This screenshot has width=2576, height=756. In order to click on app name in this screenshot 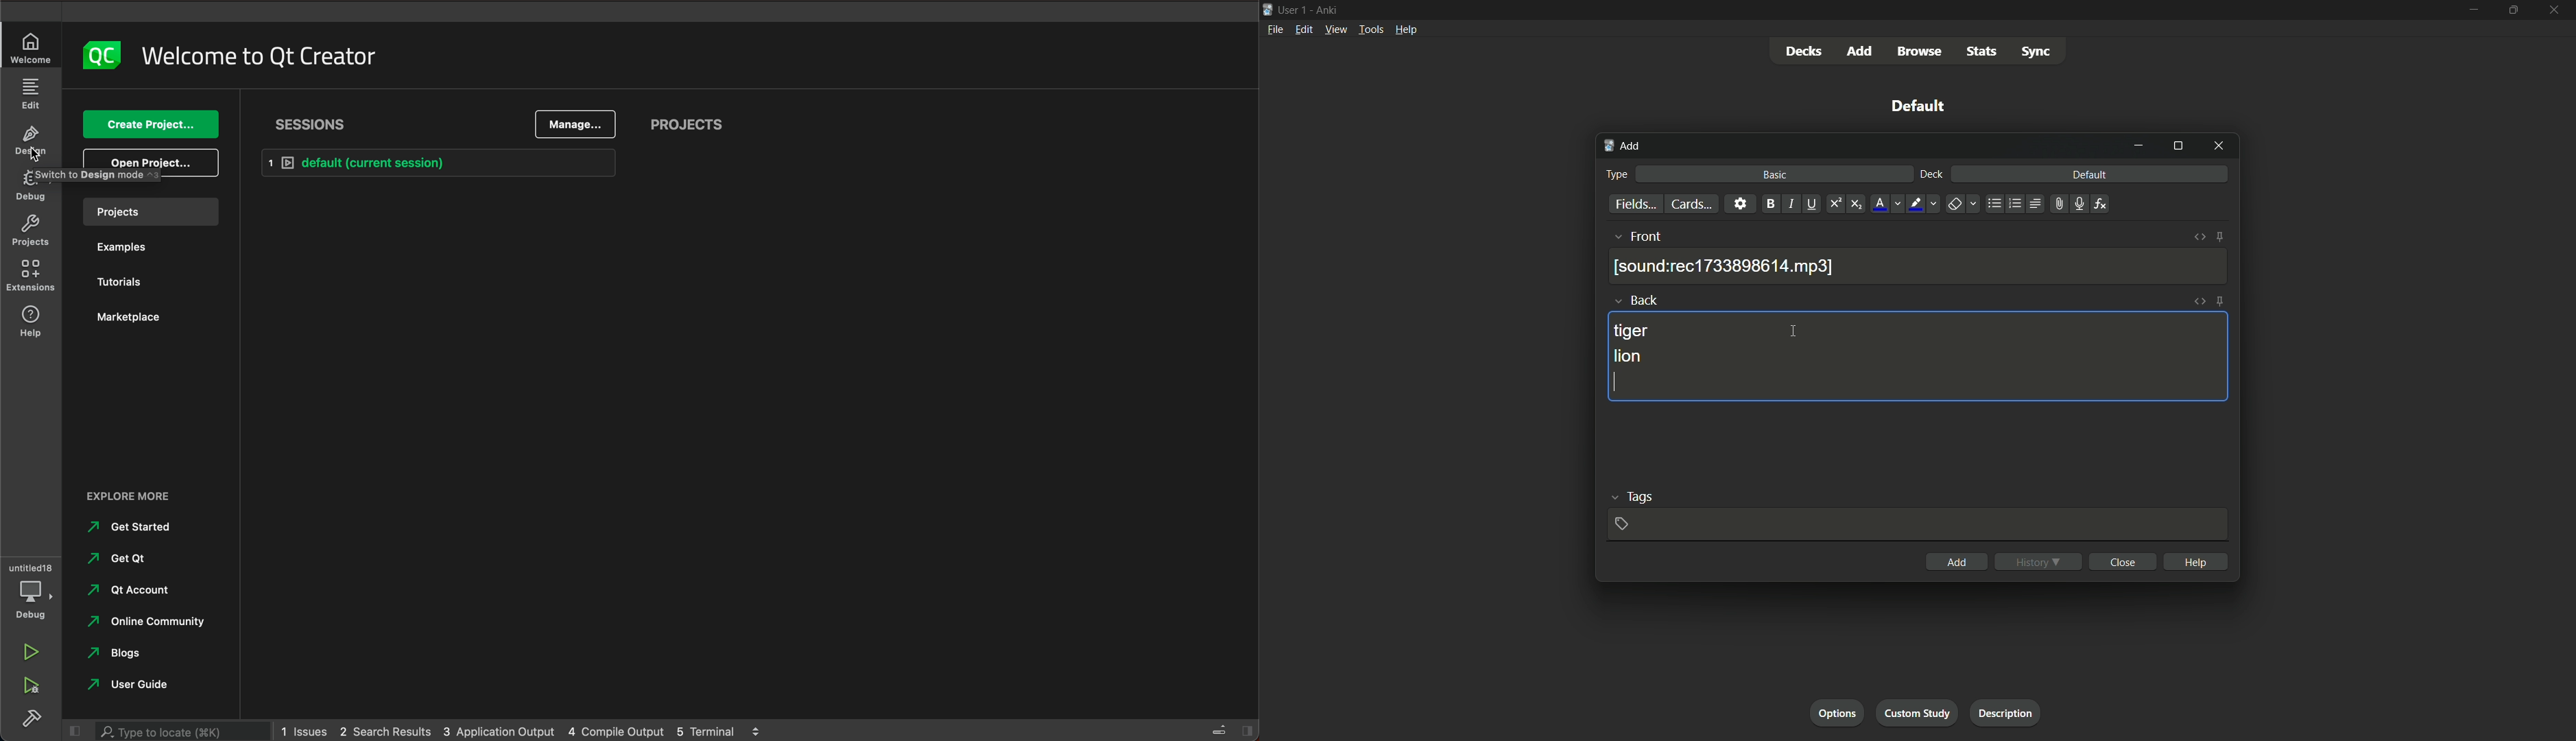, I will do `click(1326, 10)`.